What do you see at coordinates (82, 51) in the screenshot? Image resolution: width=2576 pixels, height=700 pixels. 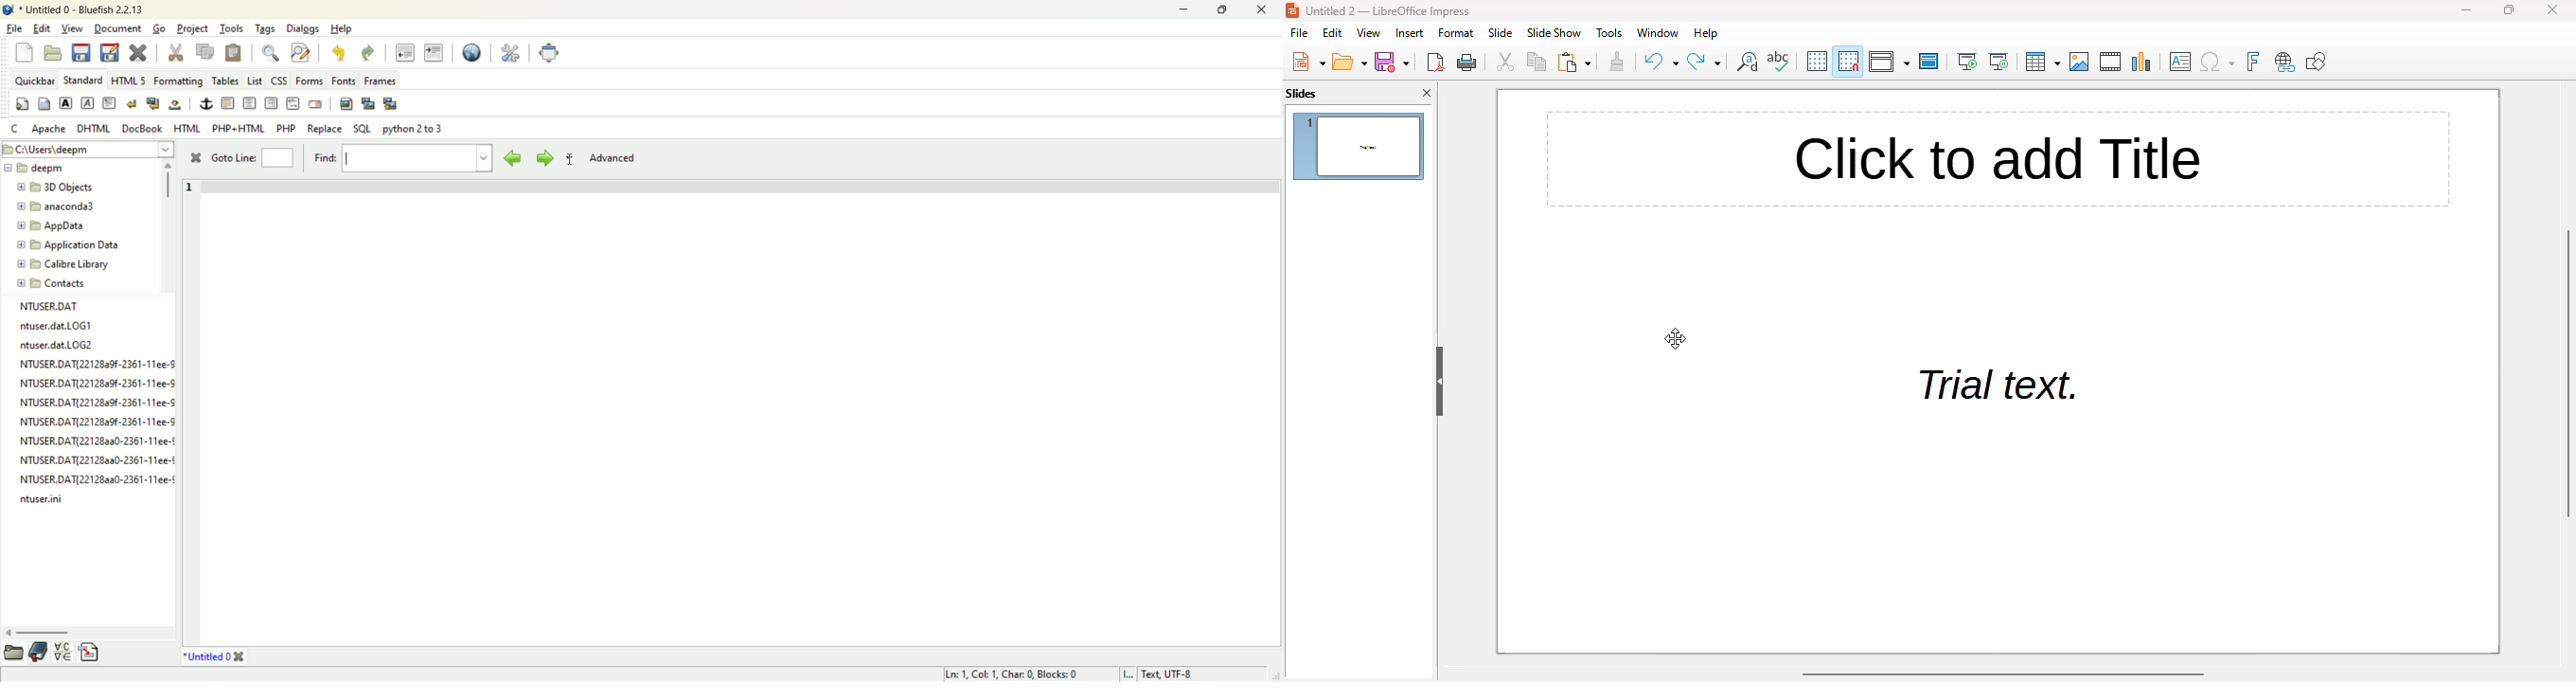 I see `save current file` at bounding box center [82, 51].